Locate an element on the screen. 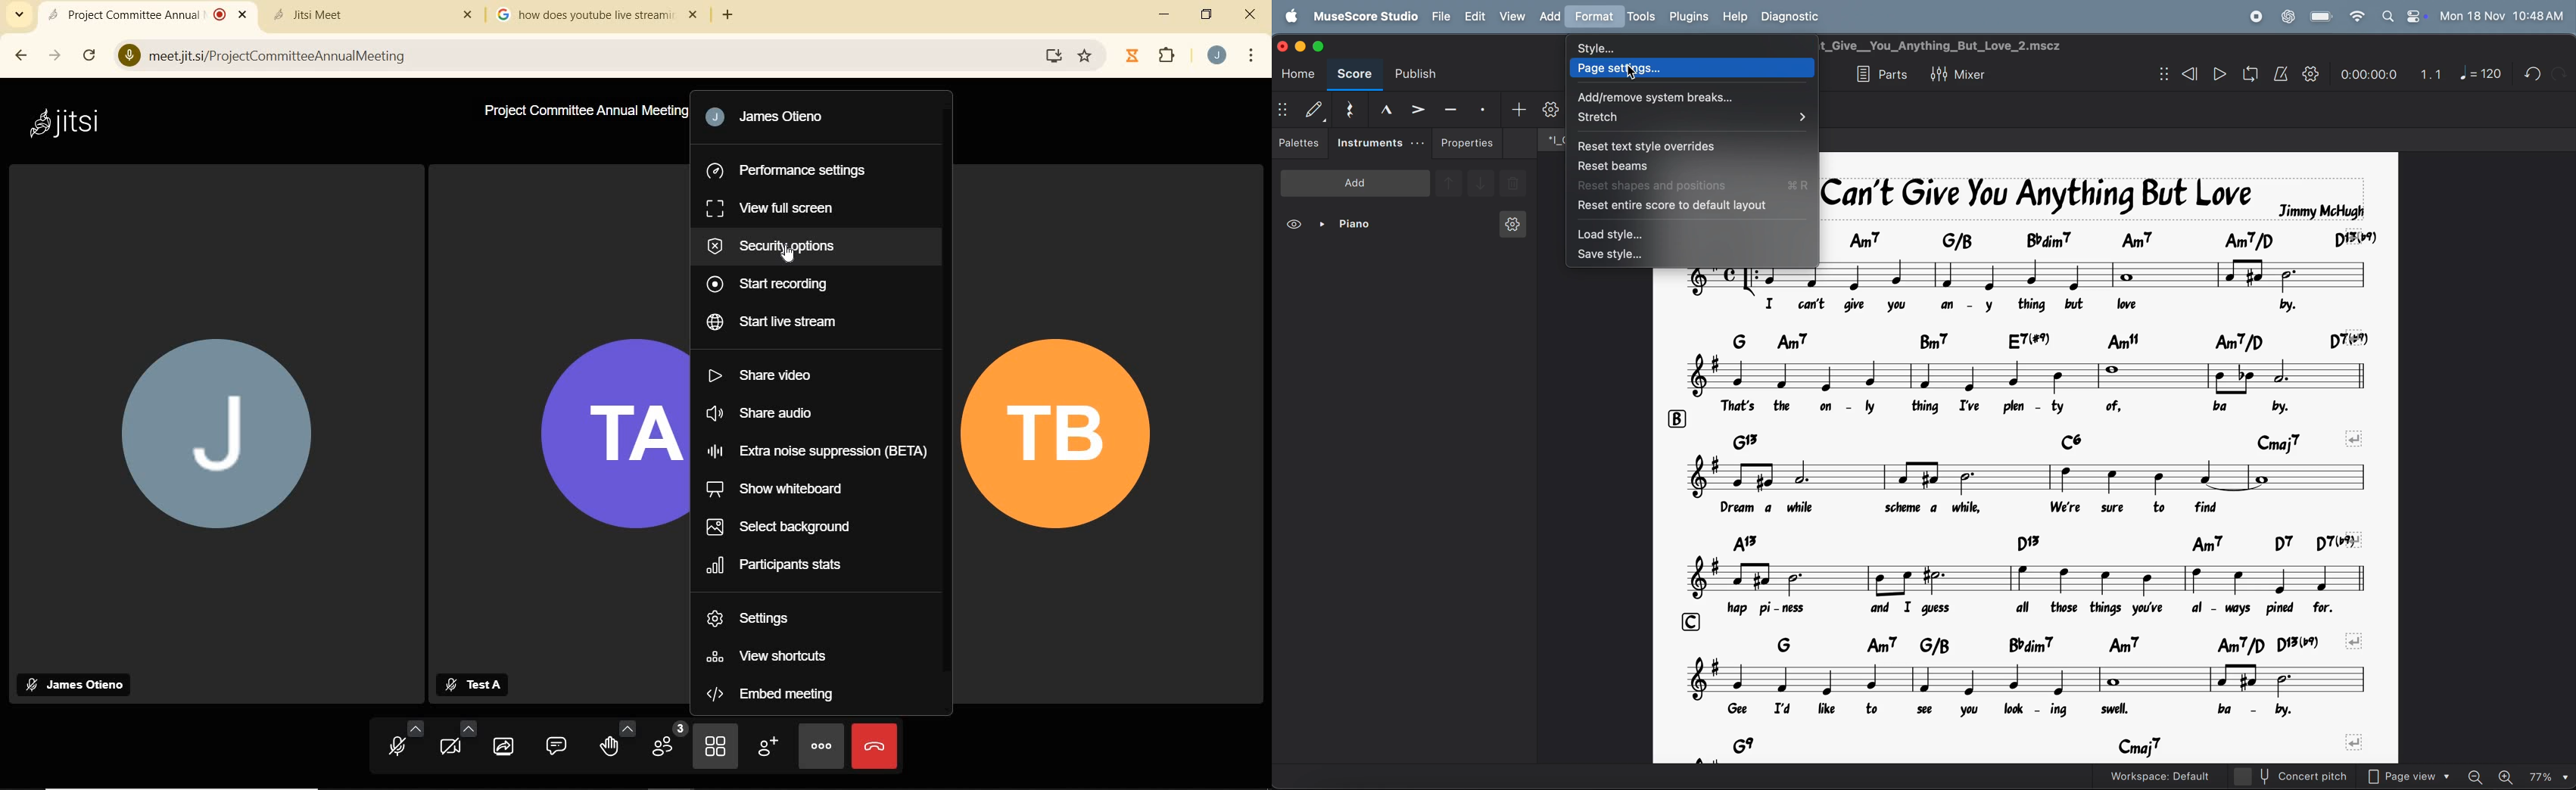 This screenshot has width=2576, height=812. chatgpt is located at coordinates (2288, 15).